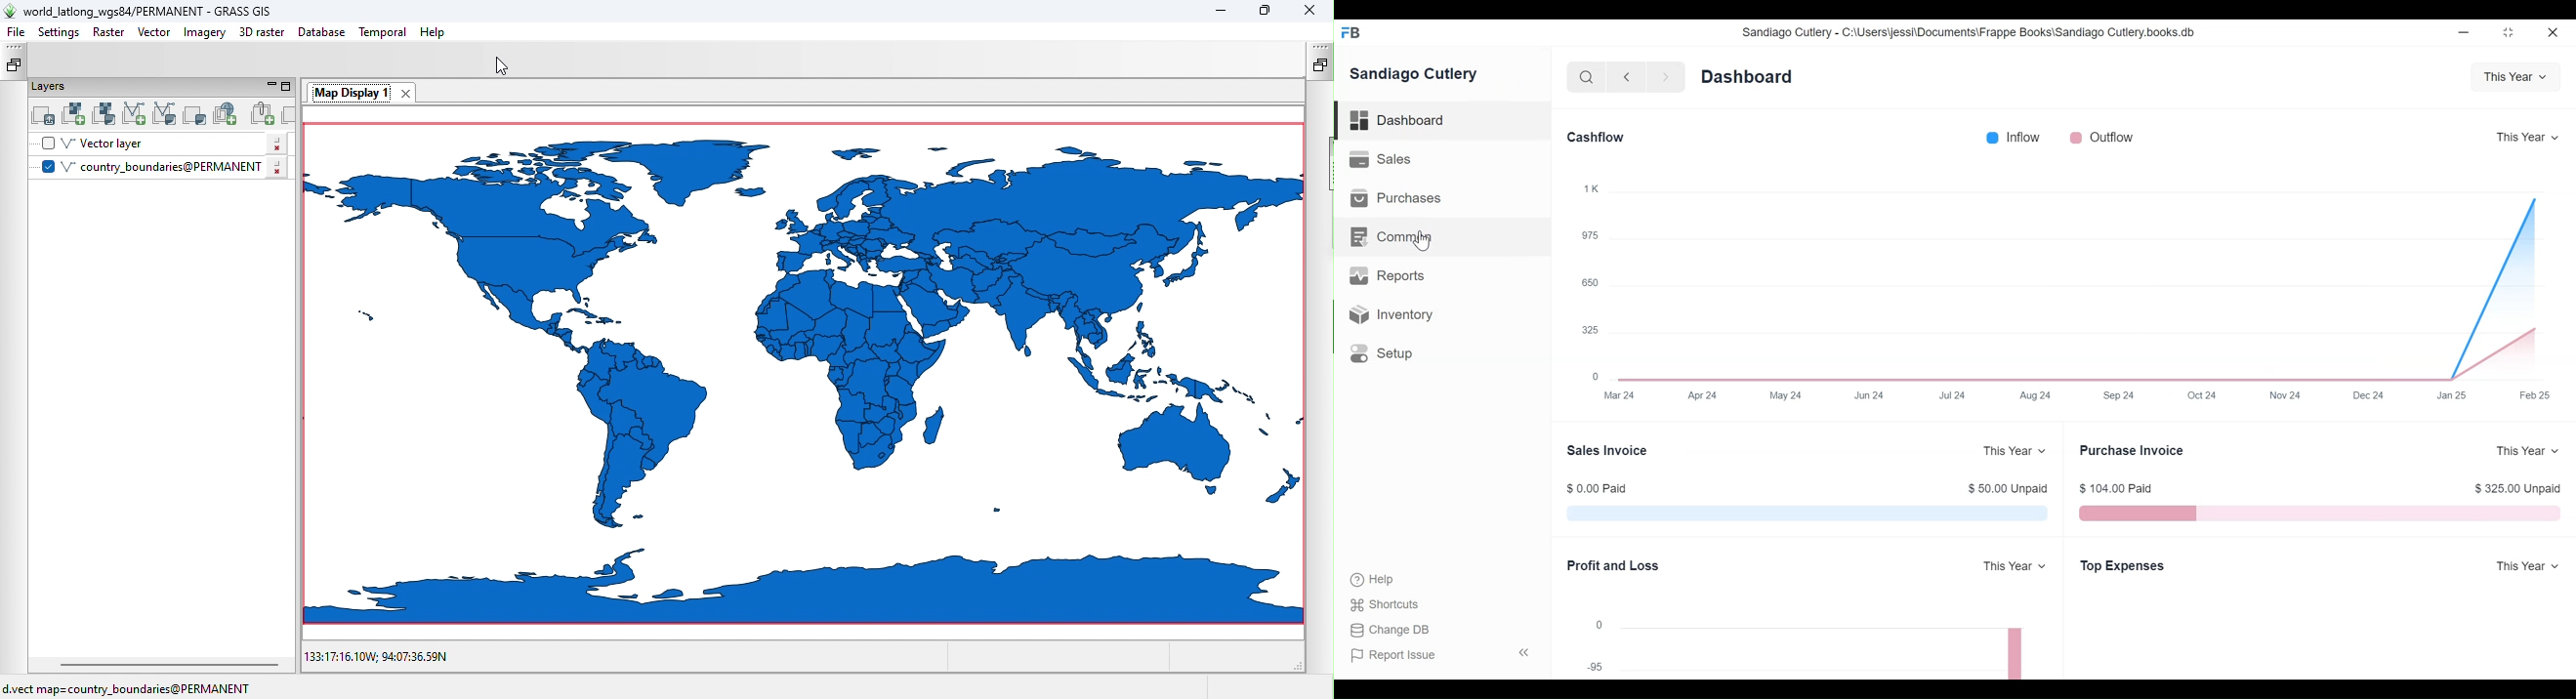  Describe the element at coordinates (2122, 566) in the screenshot. I see `Top Expenses` at that location.